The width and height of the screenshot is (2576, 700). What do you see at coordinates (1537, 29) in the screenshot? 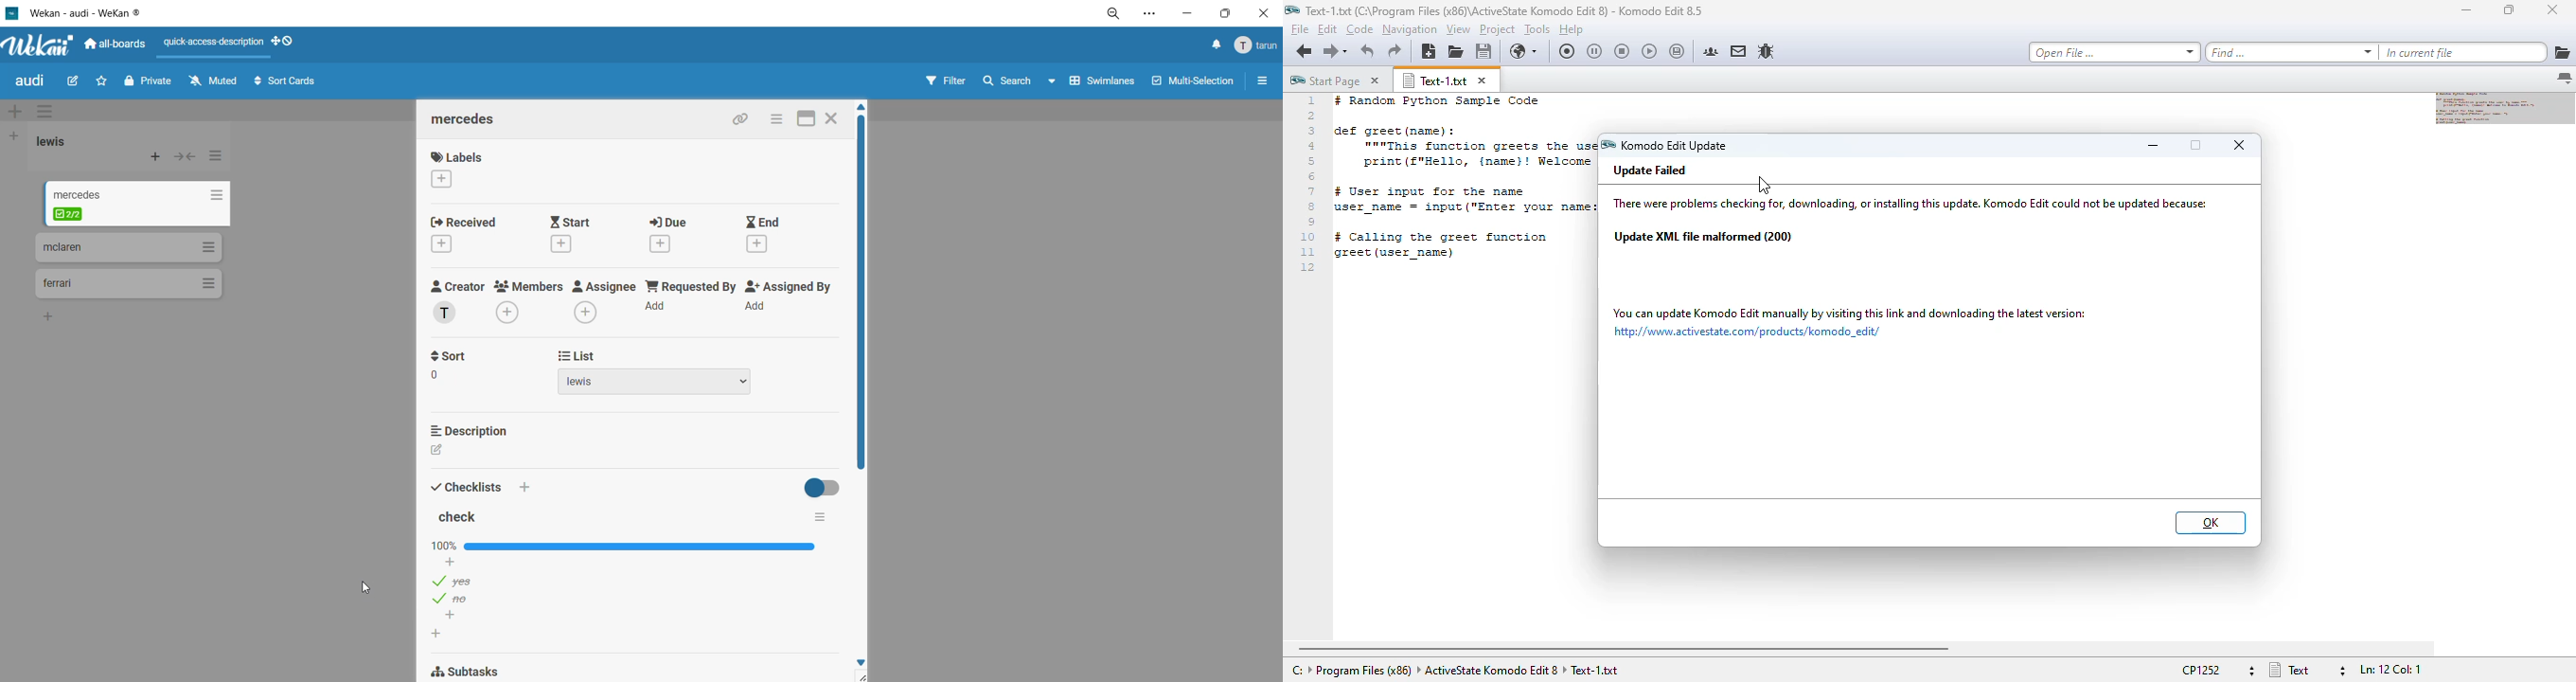
I see `tools` at bounding box center [1537, 29].